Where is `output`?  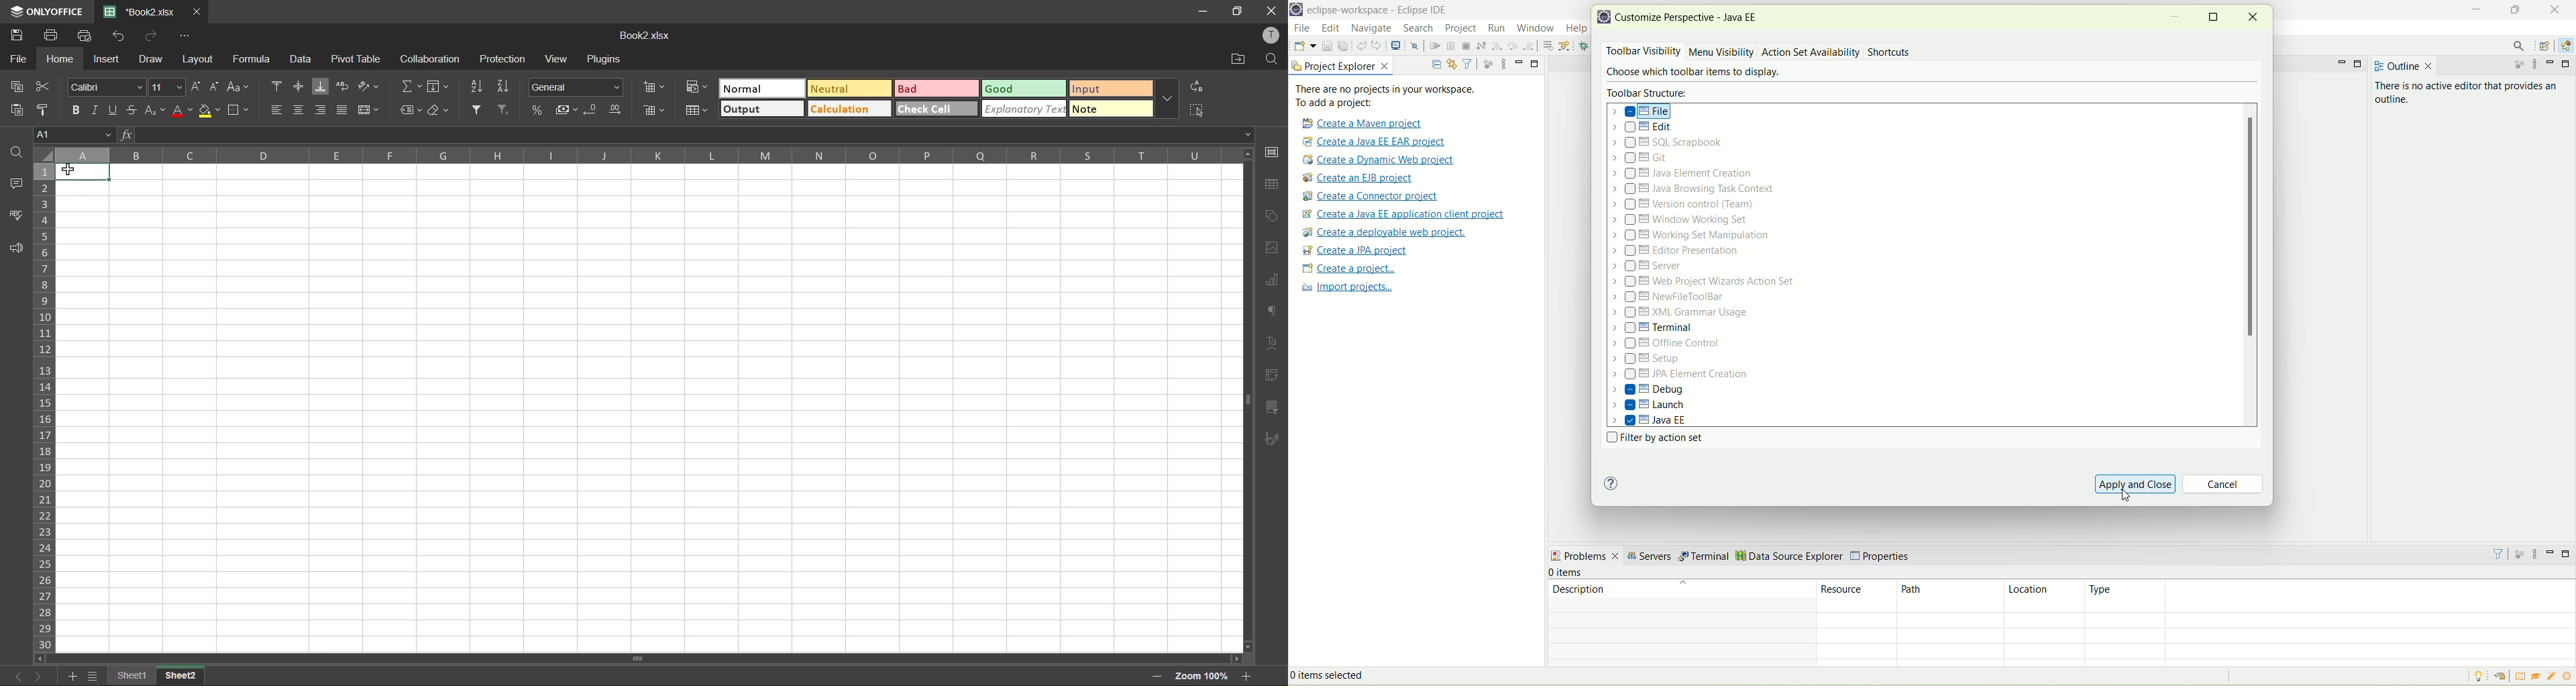 output is located at coordinates (760, 109).